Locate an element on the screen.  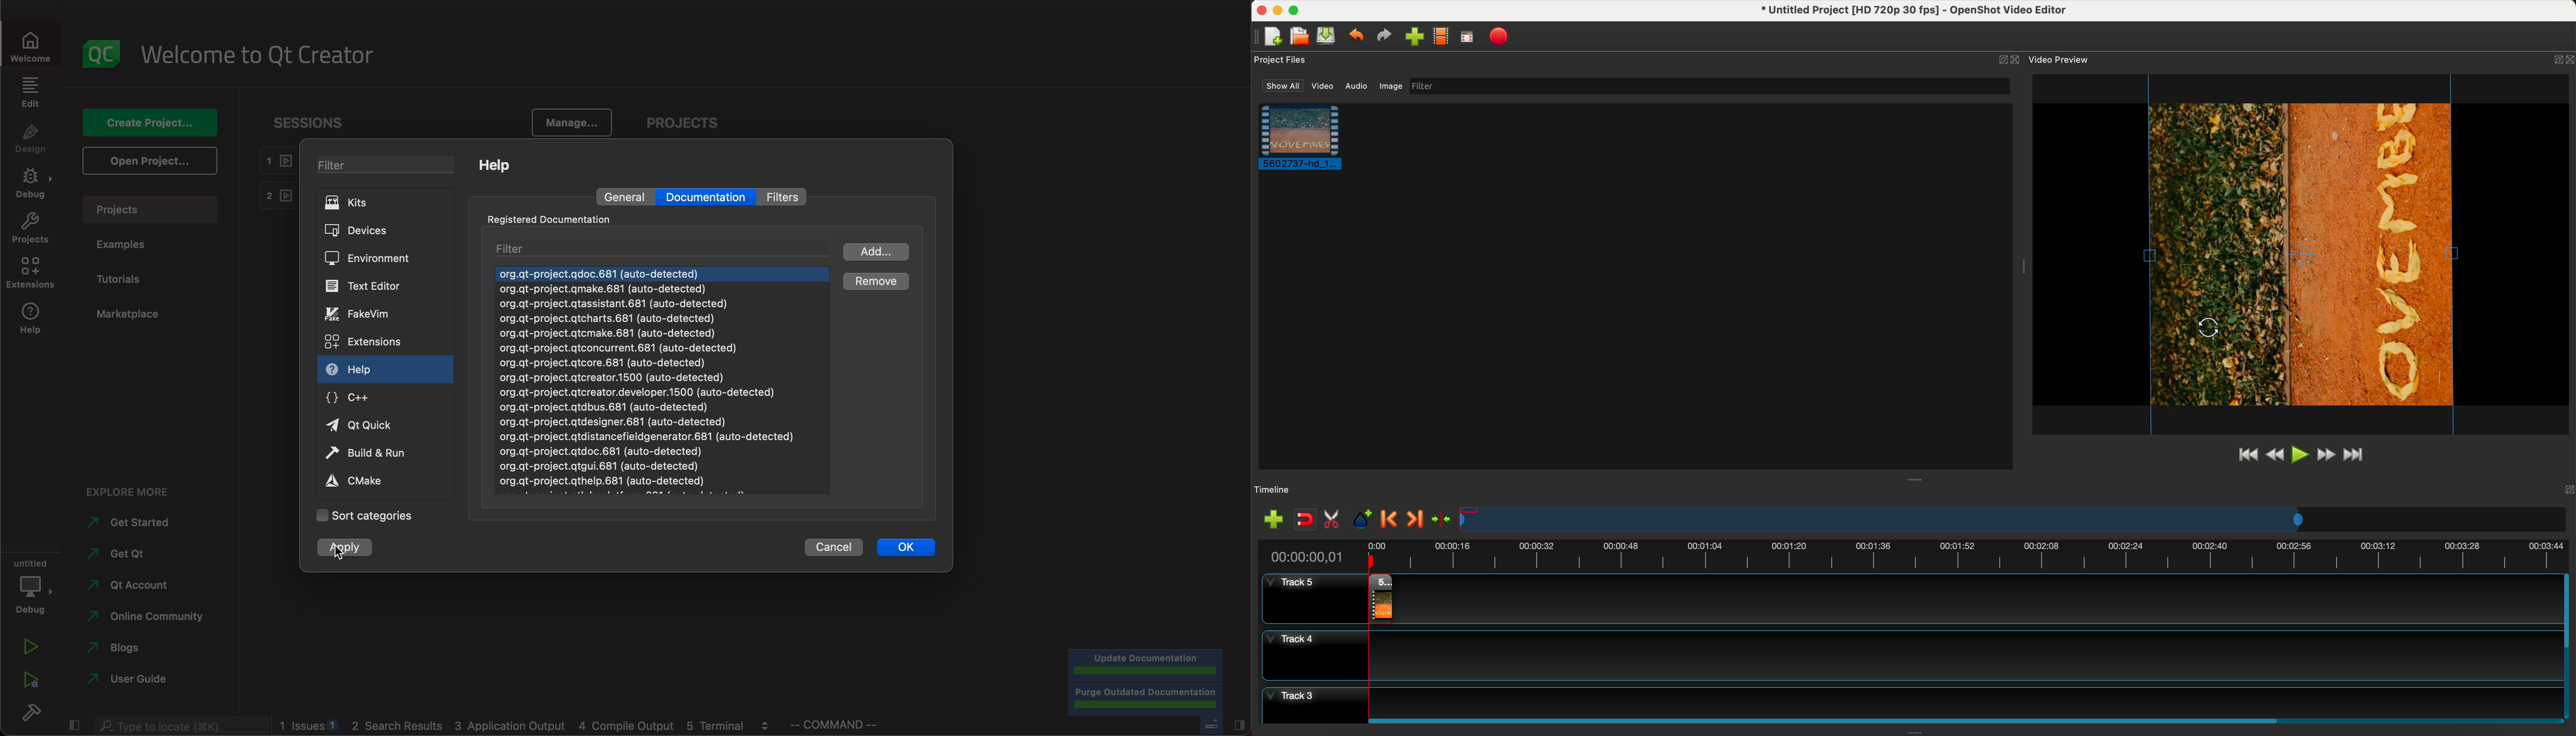
fast foward is located at coordinates (2326, 454).